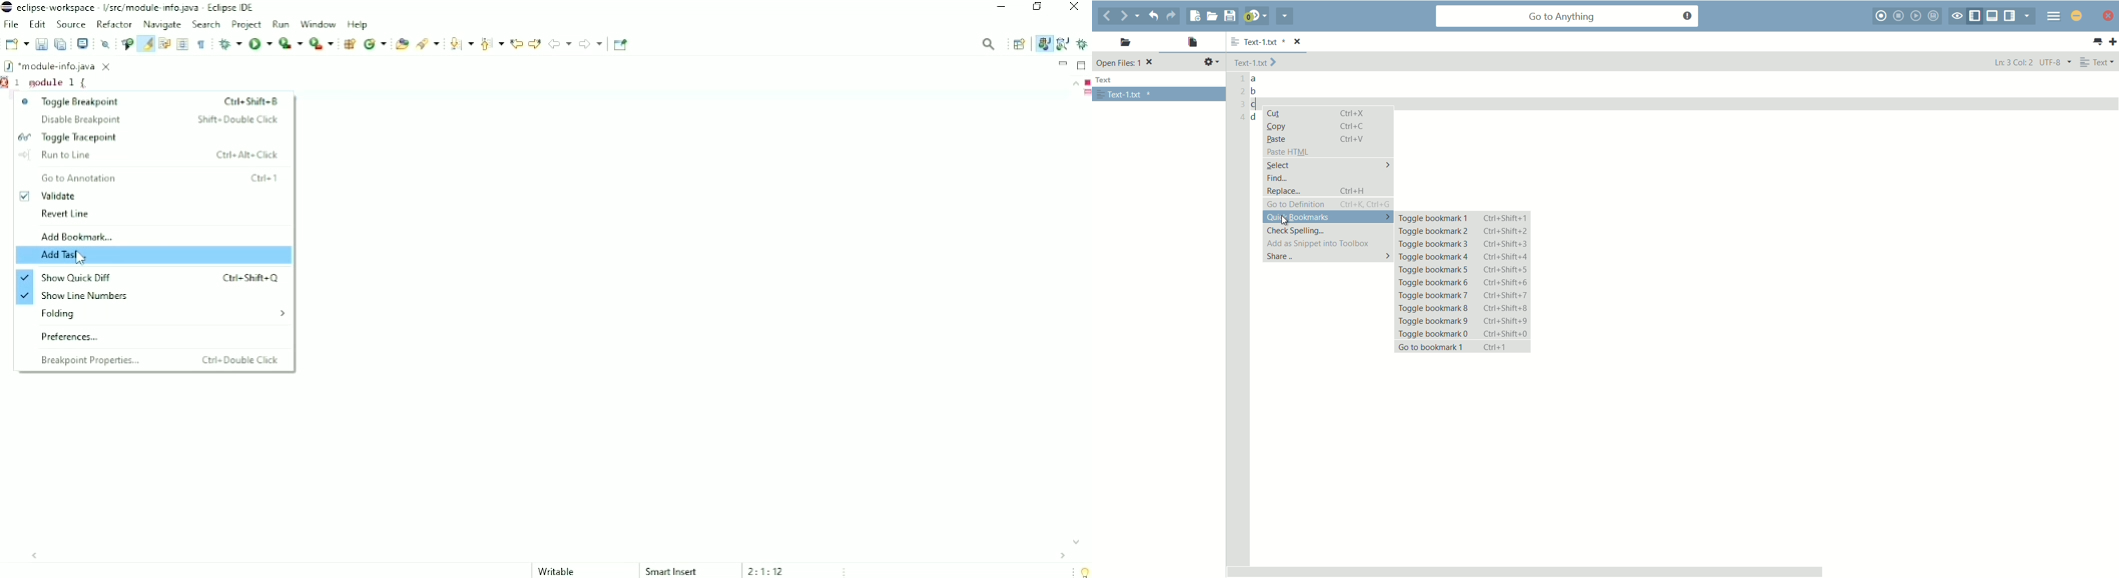  Describe the element at coordinates (52, 197) in the screenshot. I see `Validate` at that location.